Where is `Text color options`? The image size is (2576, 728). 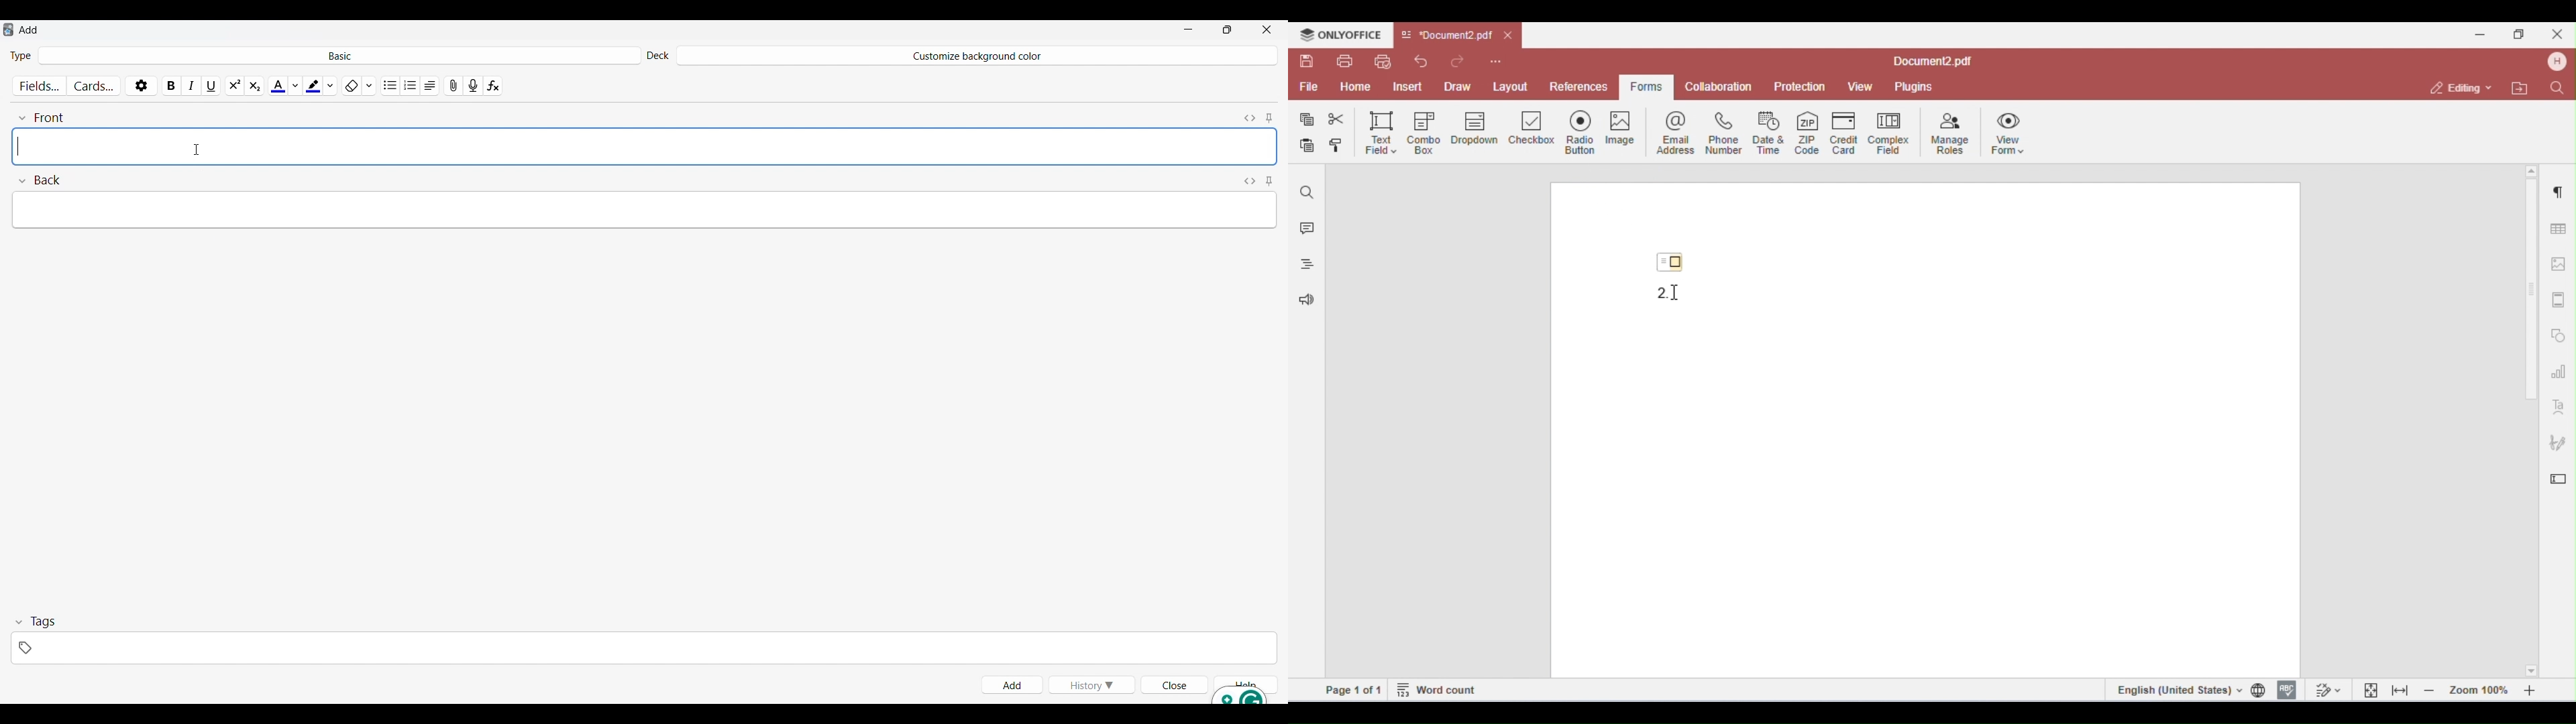 Text color options is located at coordinates (294, 84).